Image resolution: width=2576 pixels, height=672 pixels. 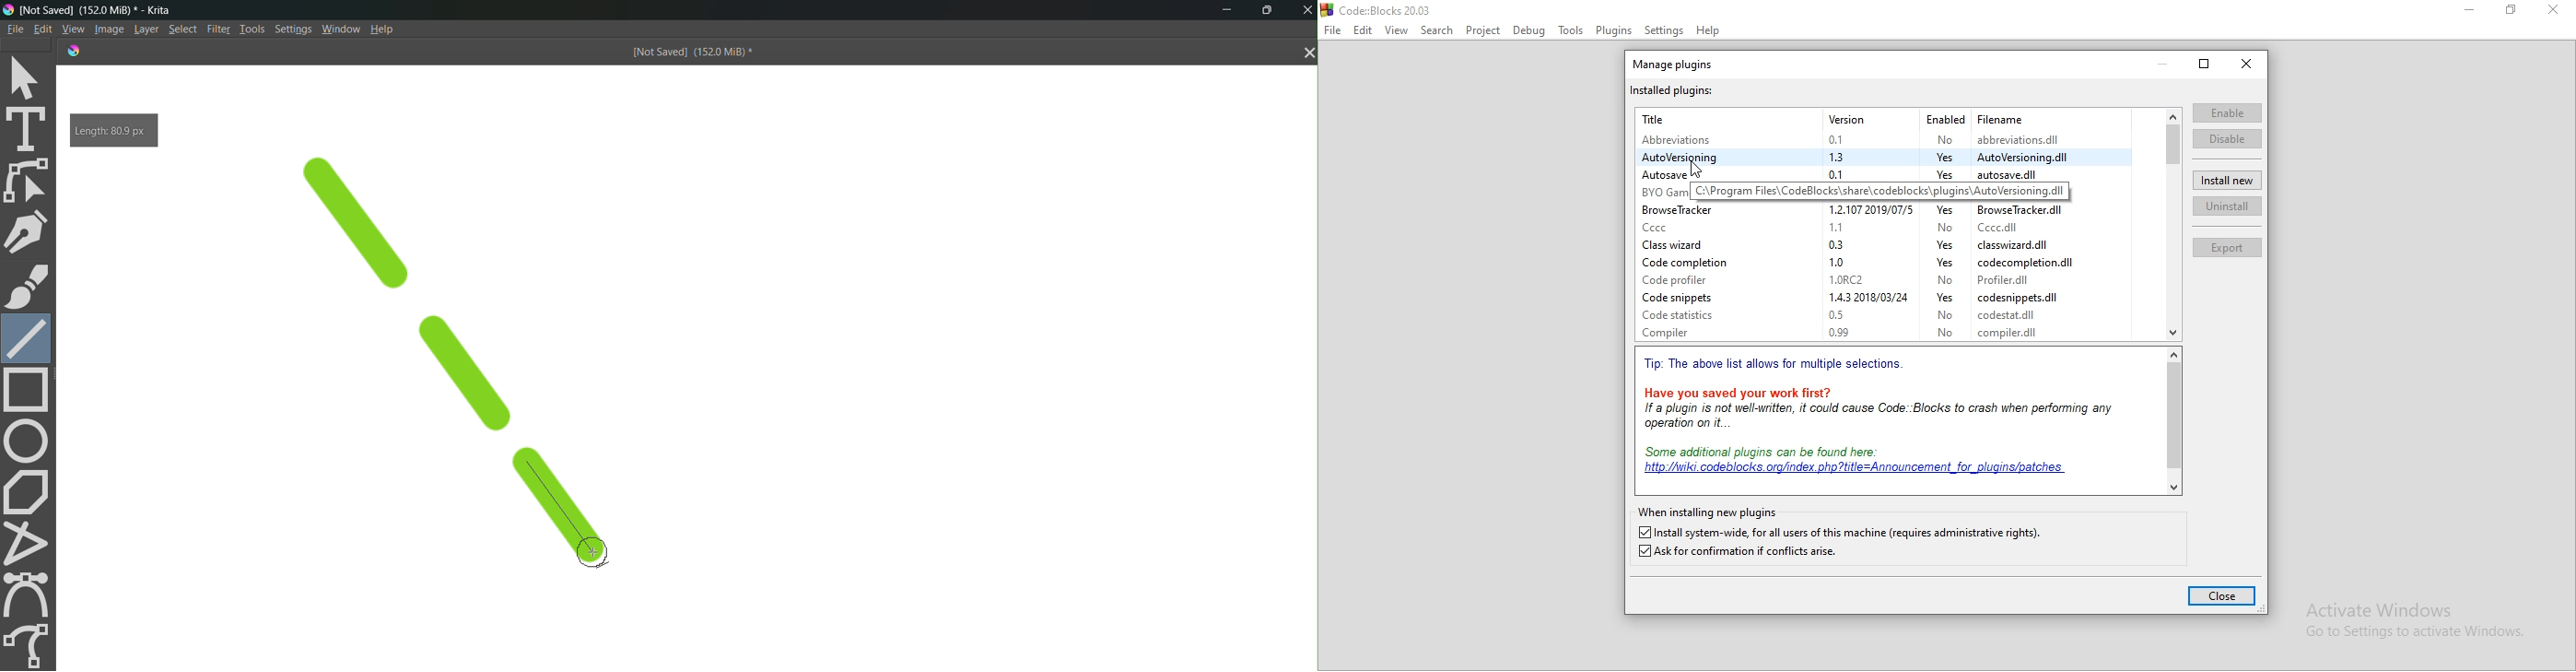 I want to click on Search, so click(x=1435, y=31).